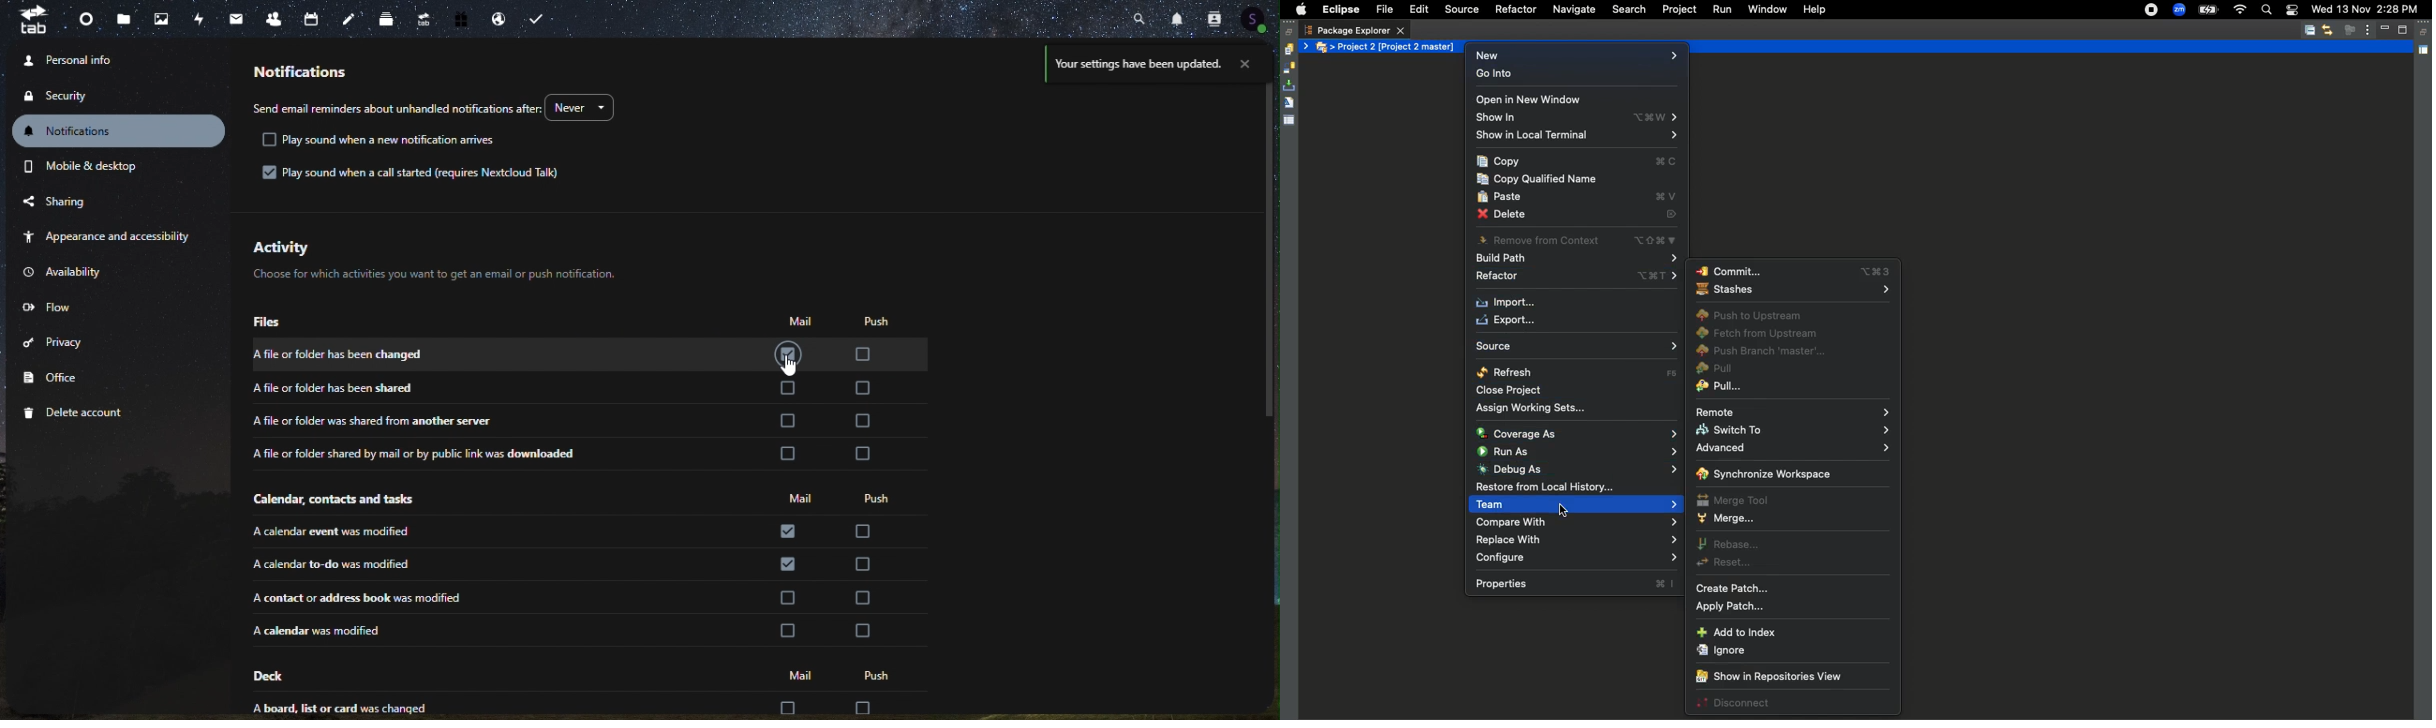 The width and height of the screenshot is (2436, 728). I want to click on Internet, so click(2239, 10).